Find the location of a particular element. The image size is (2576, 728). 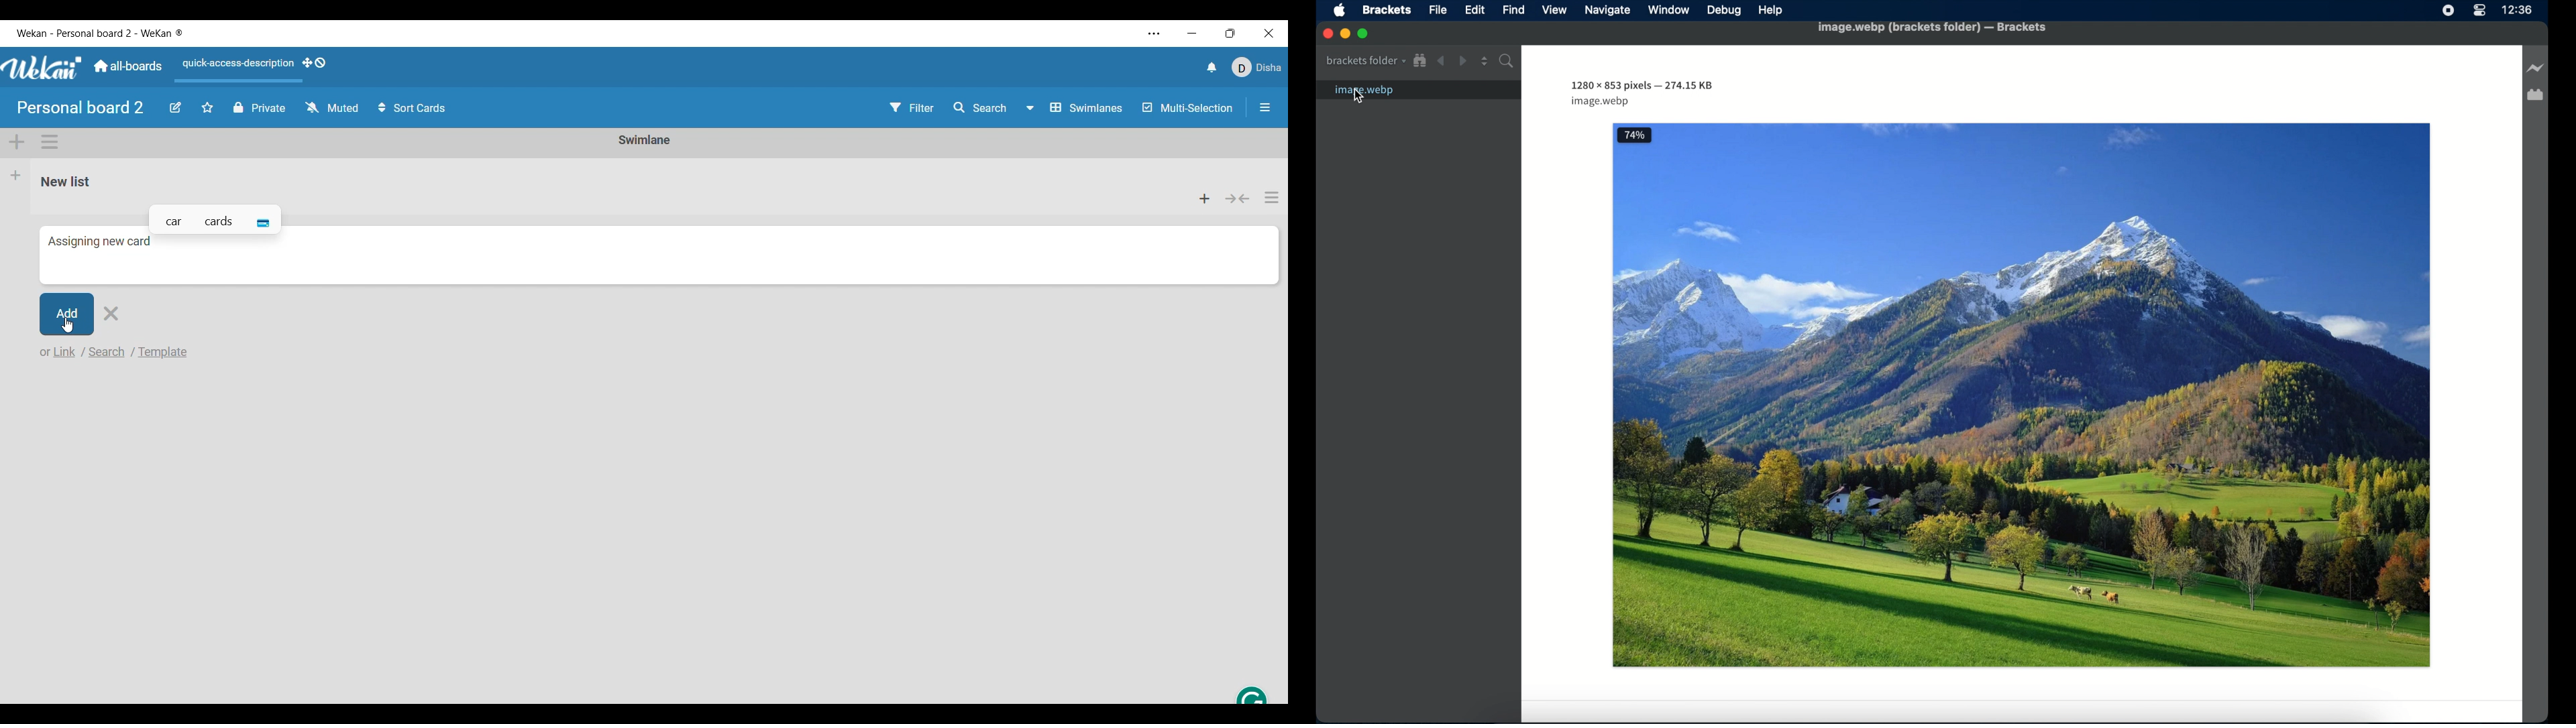

apple icon is located at coordinates (1340, 11).